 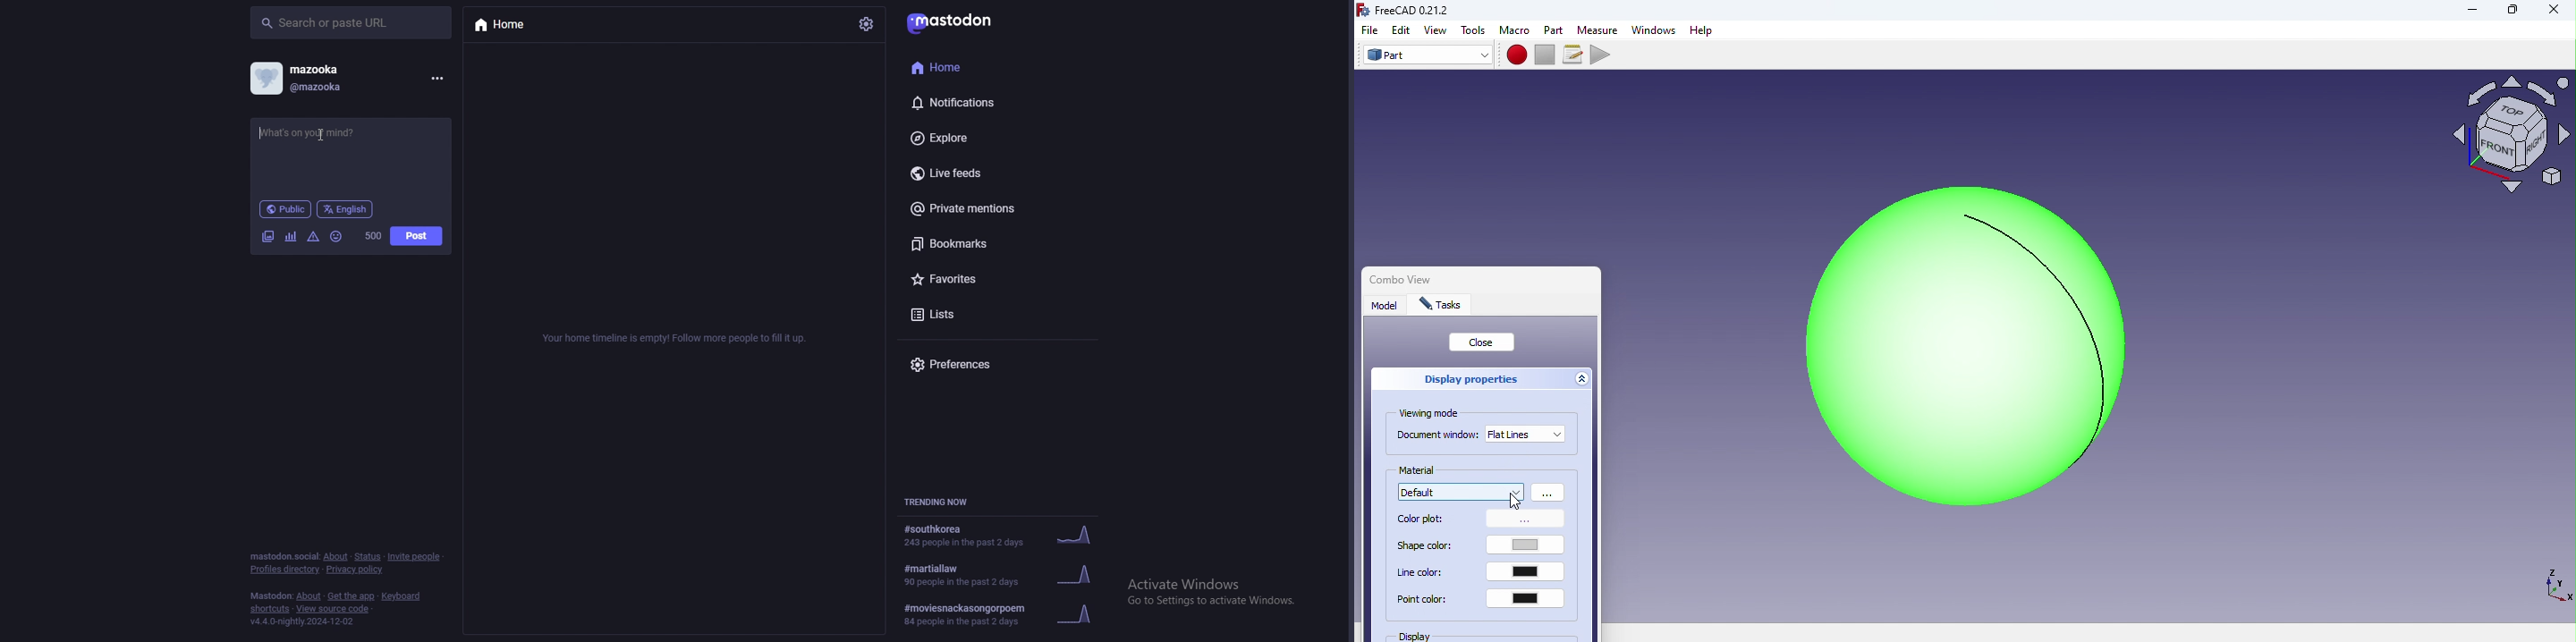 What do you see at coordinates (339, 89) in the screenshot?
I see `@mazooka` at bounding box center [339, 89].